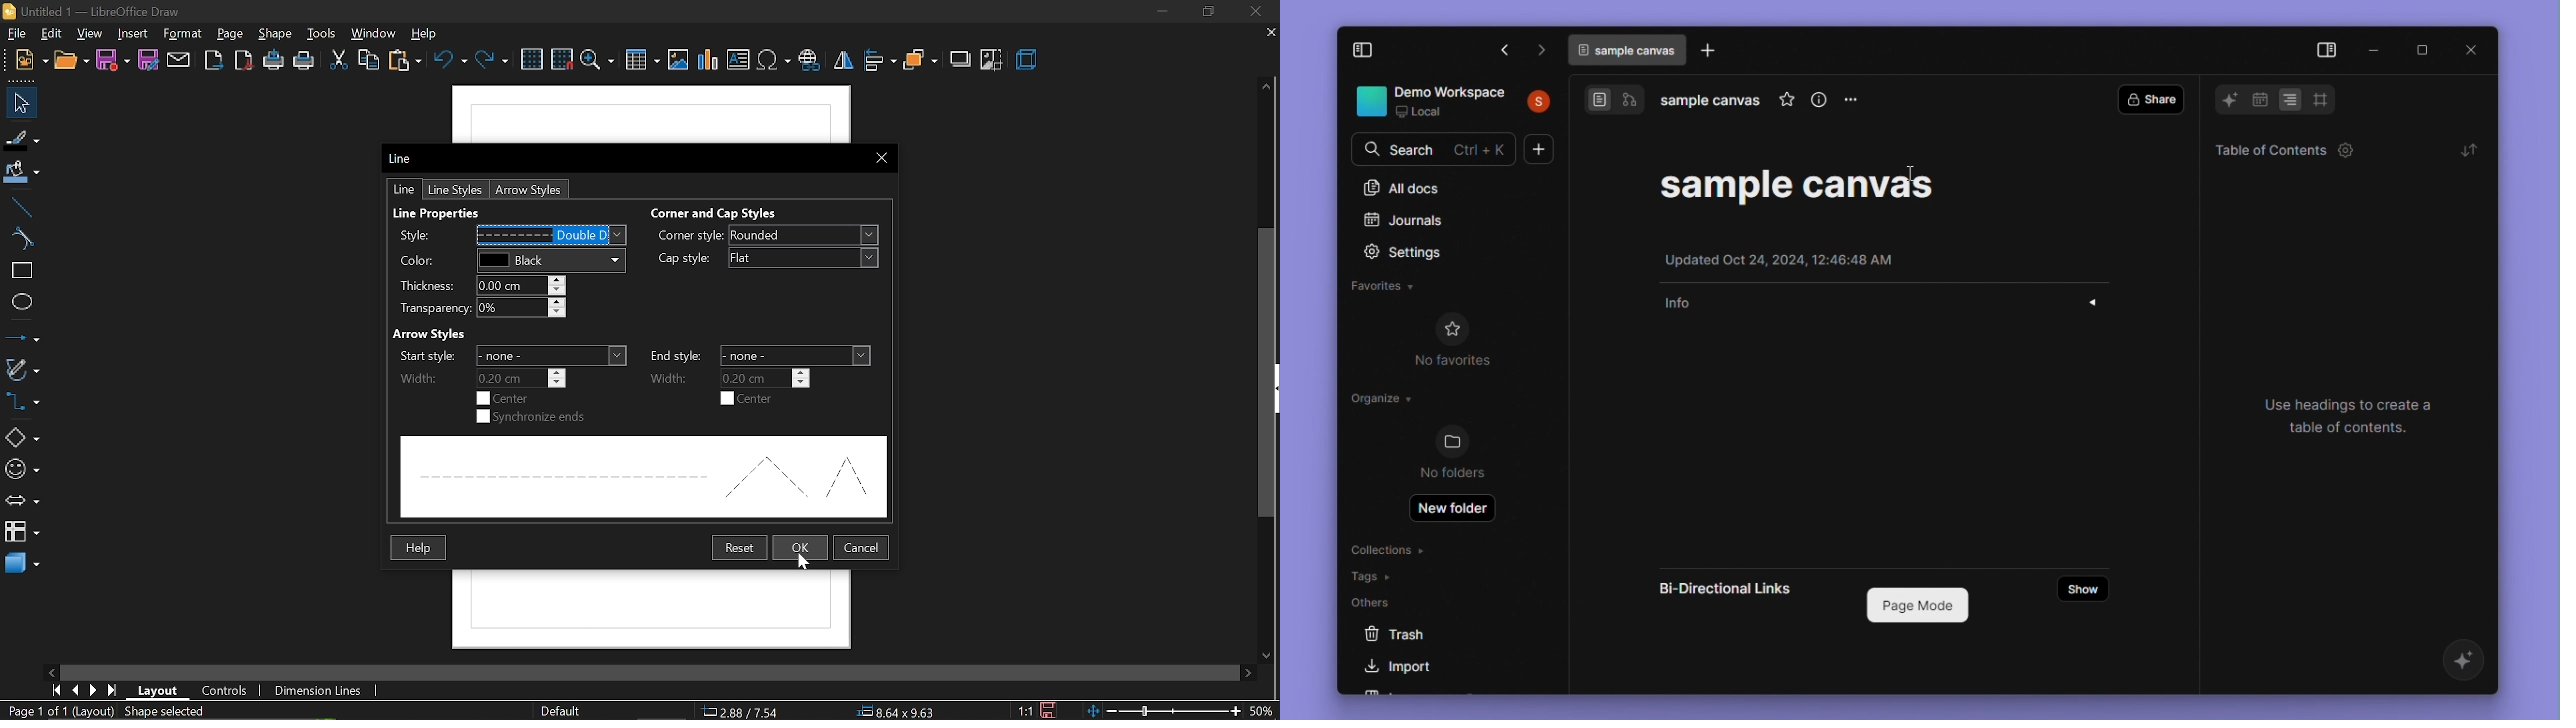  What do you see at coordinates (2150, 100) in the screenshot?
I see `share` at bounding box center [2150, 100].